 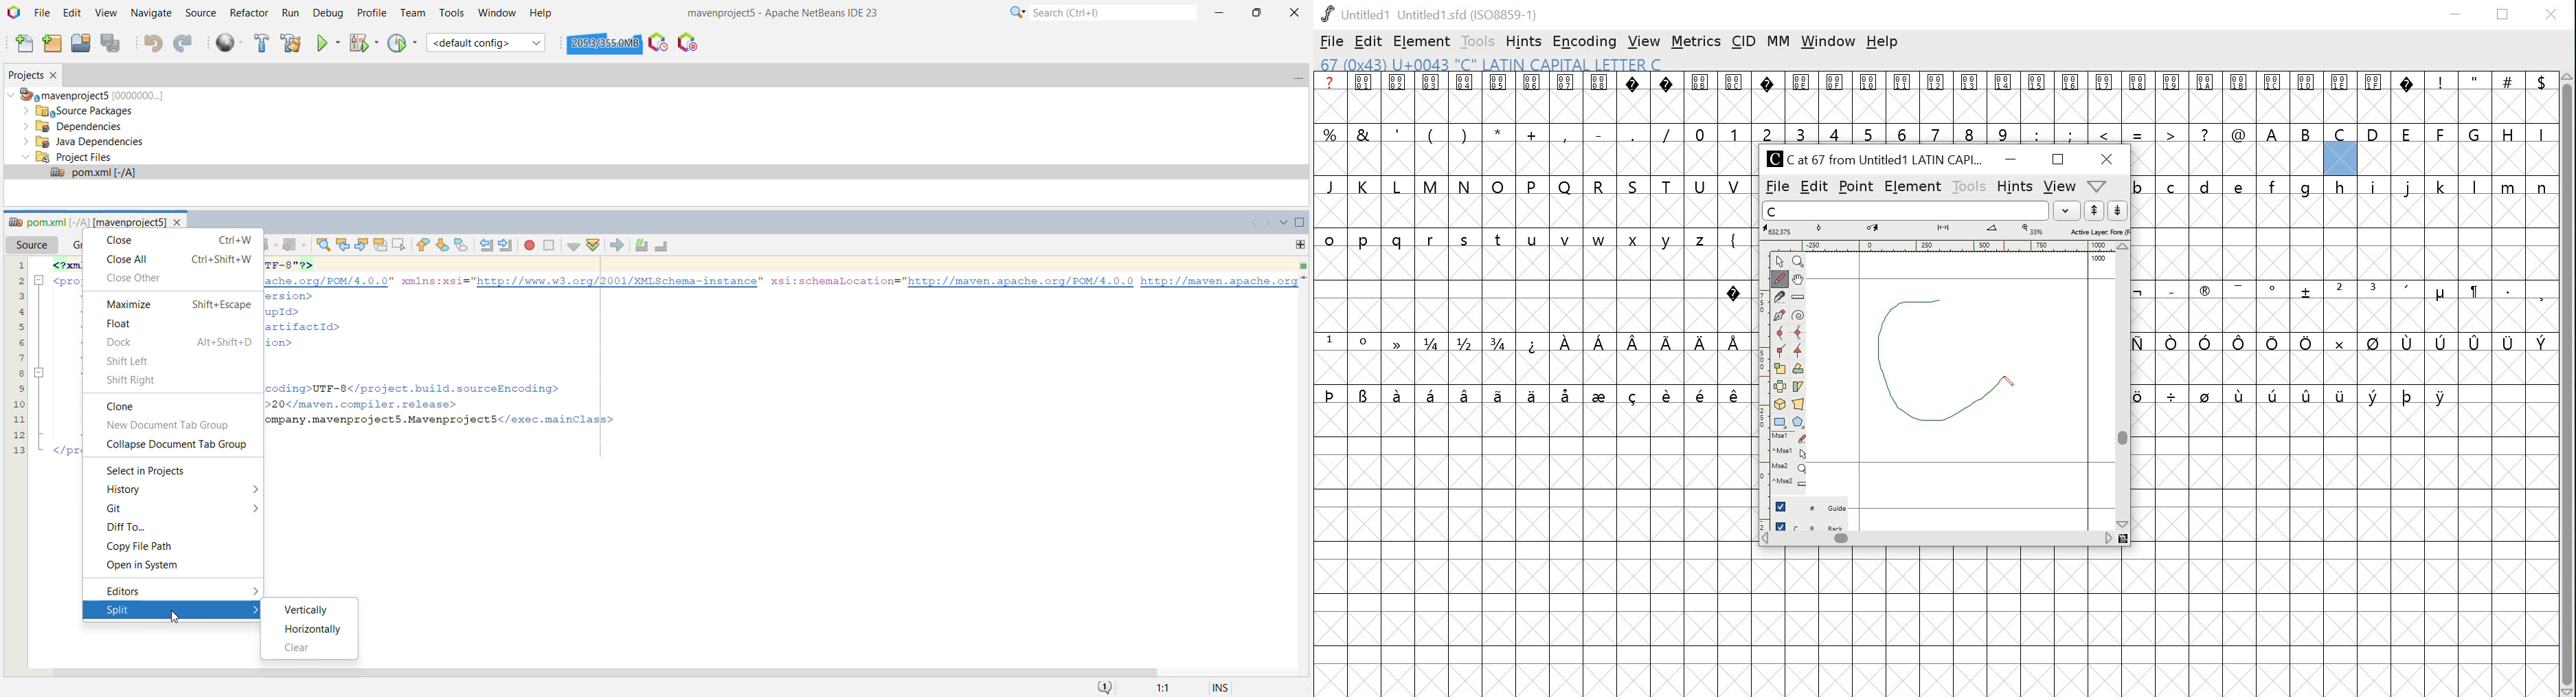 I want to click on Untitled1 Untitled 1.sfd (IS08859-1), so click(x=1432, y=14).